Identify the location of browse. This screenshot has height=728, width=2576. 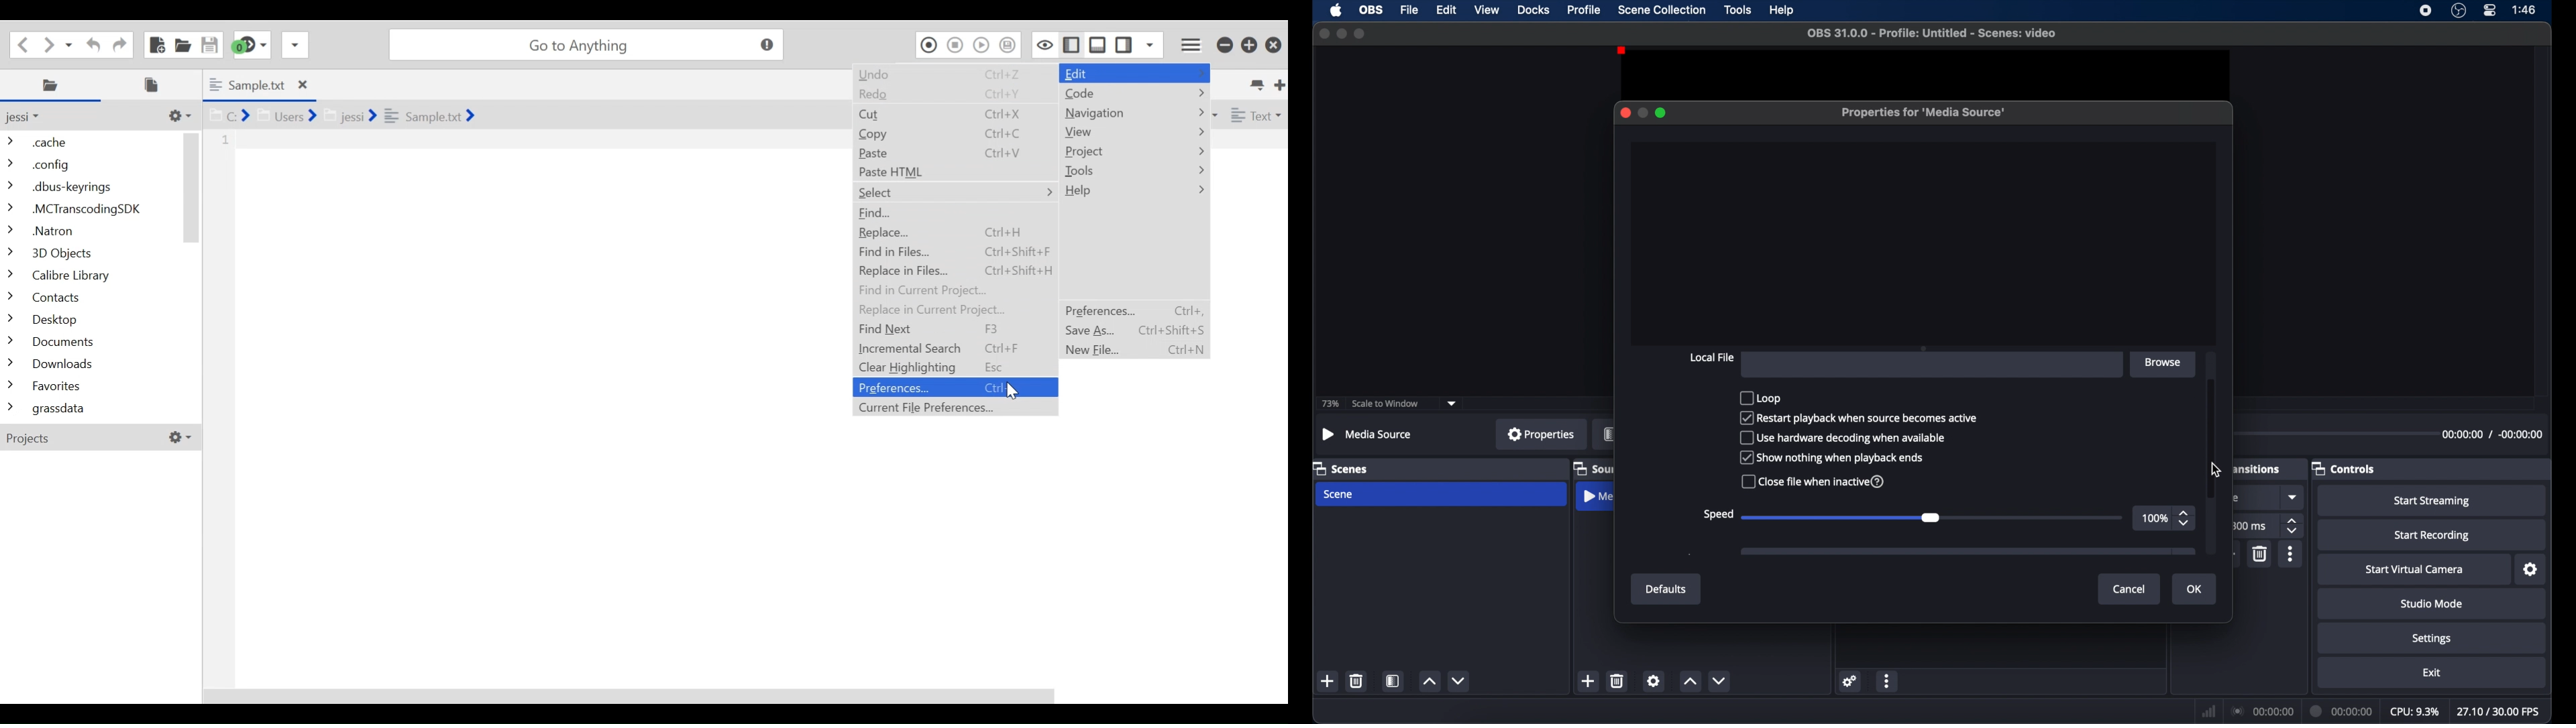
(2165, 363).